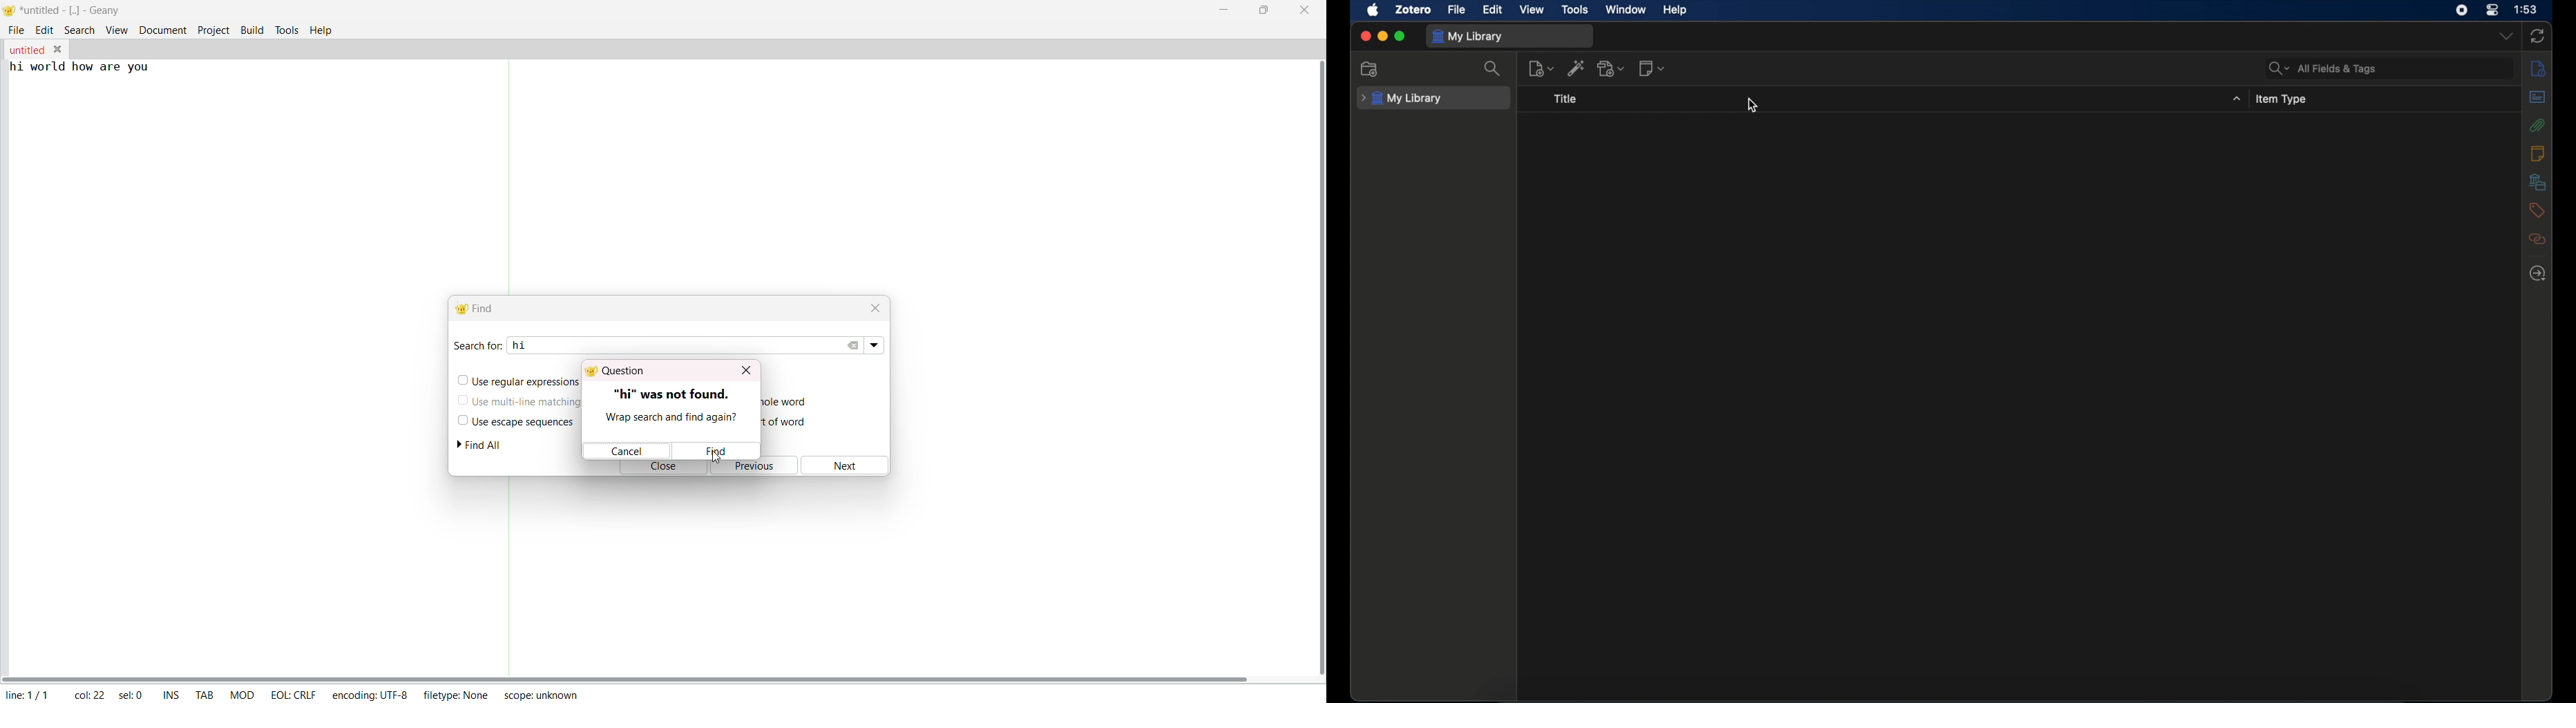 The width and height of the screenshot is (2576, 728). What do you see at coordinates (79, 29) in the screenshot?
I see `search` at bounding box center [79, 29].